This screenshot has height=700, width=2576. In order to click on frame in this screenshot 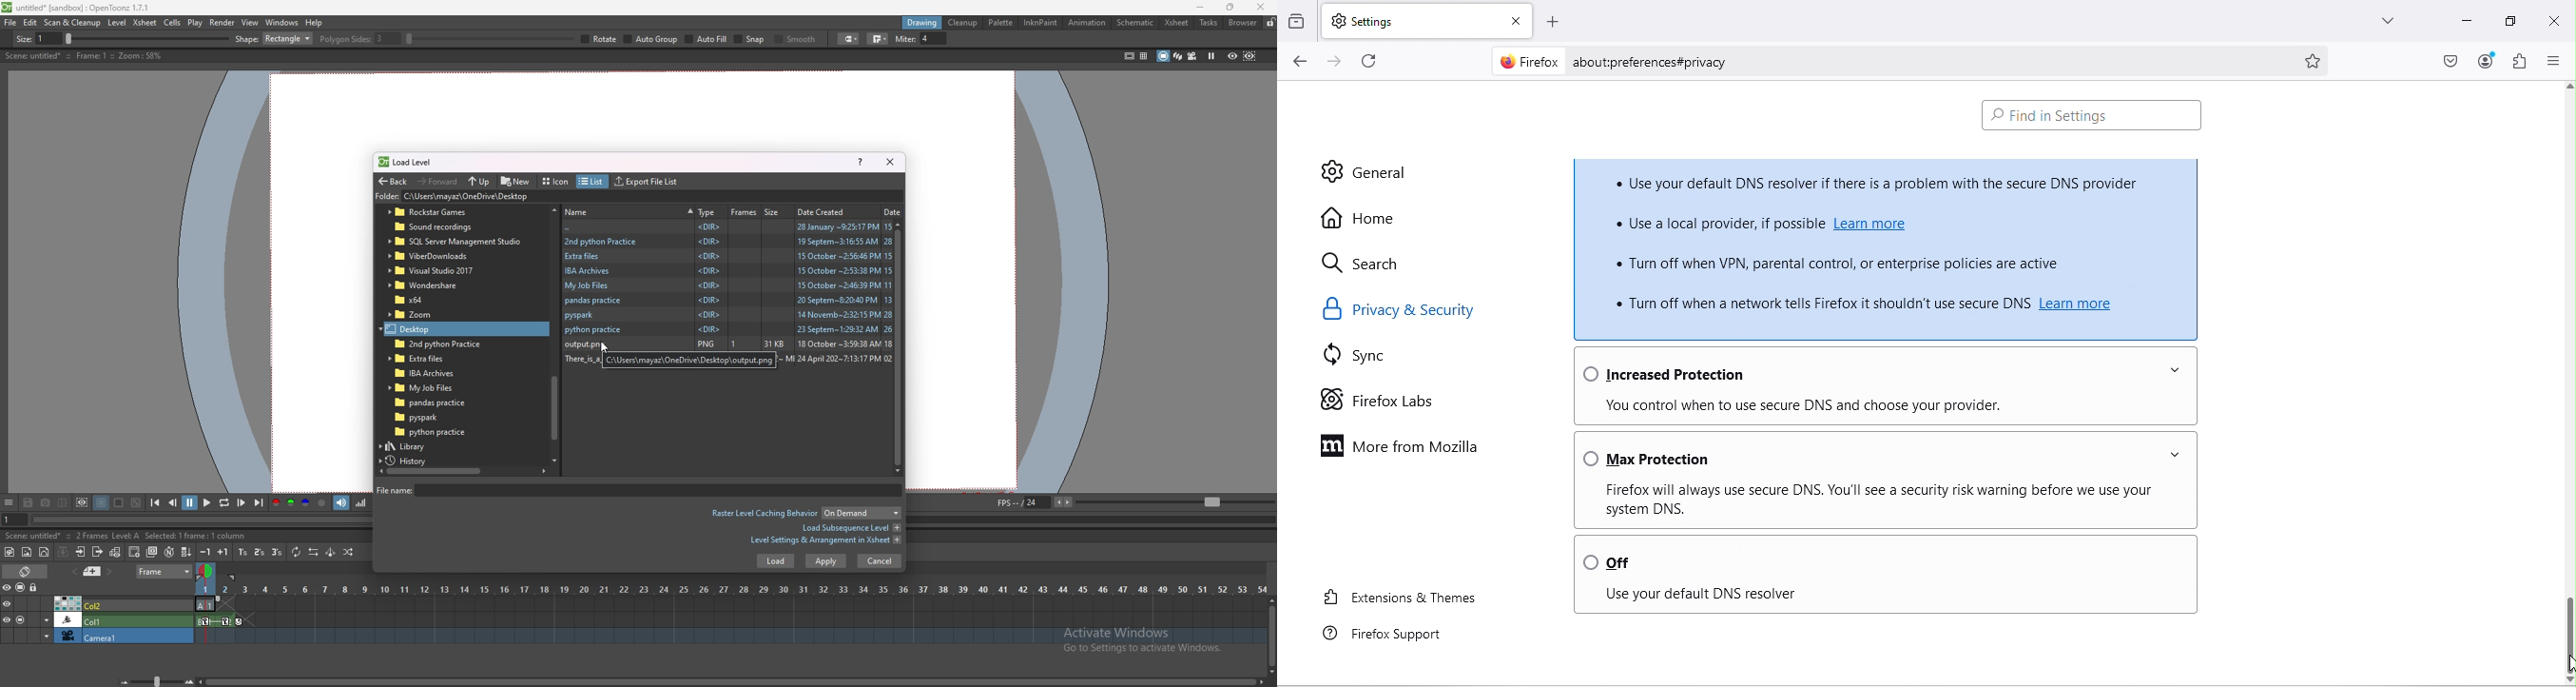, I will do `click(165, 570)`.